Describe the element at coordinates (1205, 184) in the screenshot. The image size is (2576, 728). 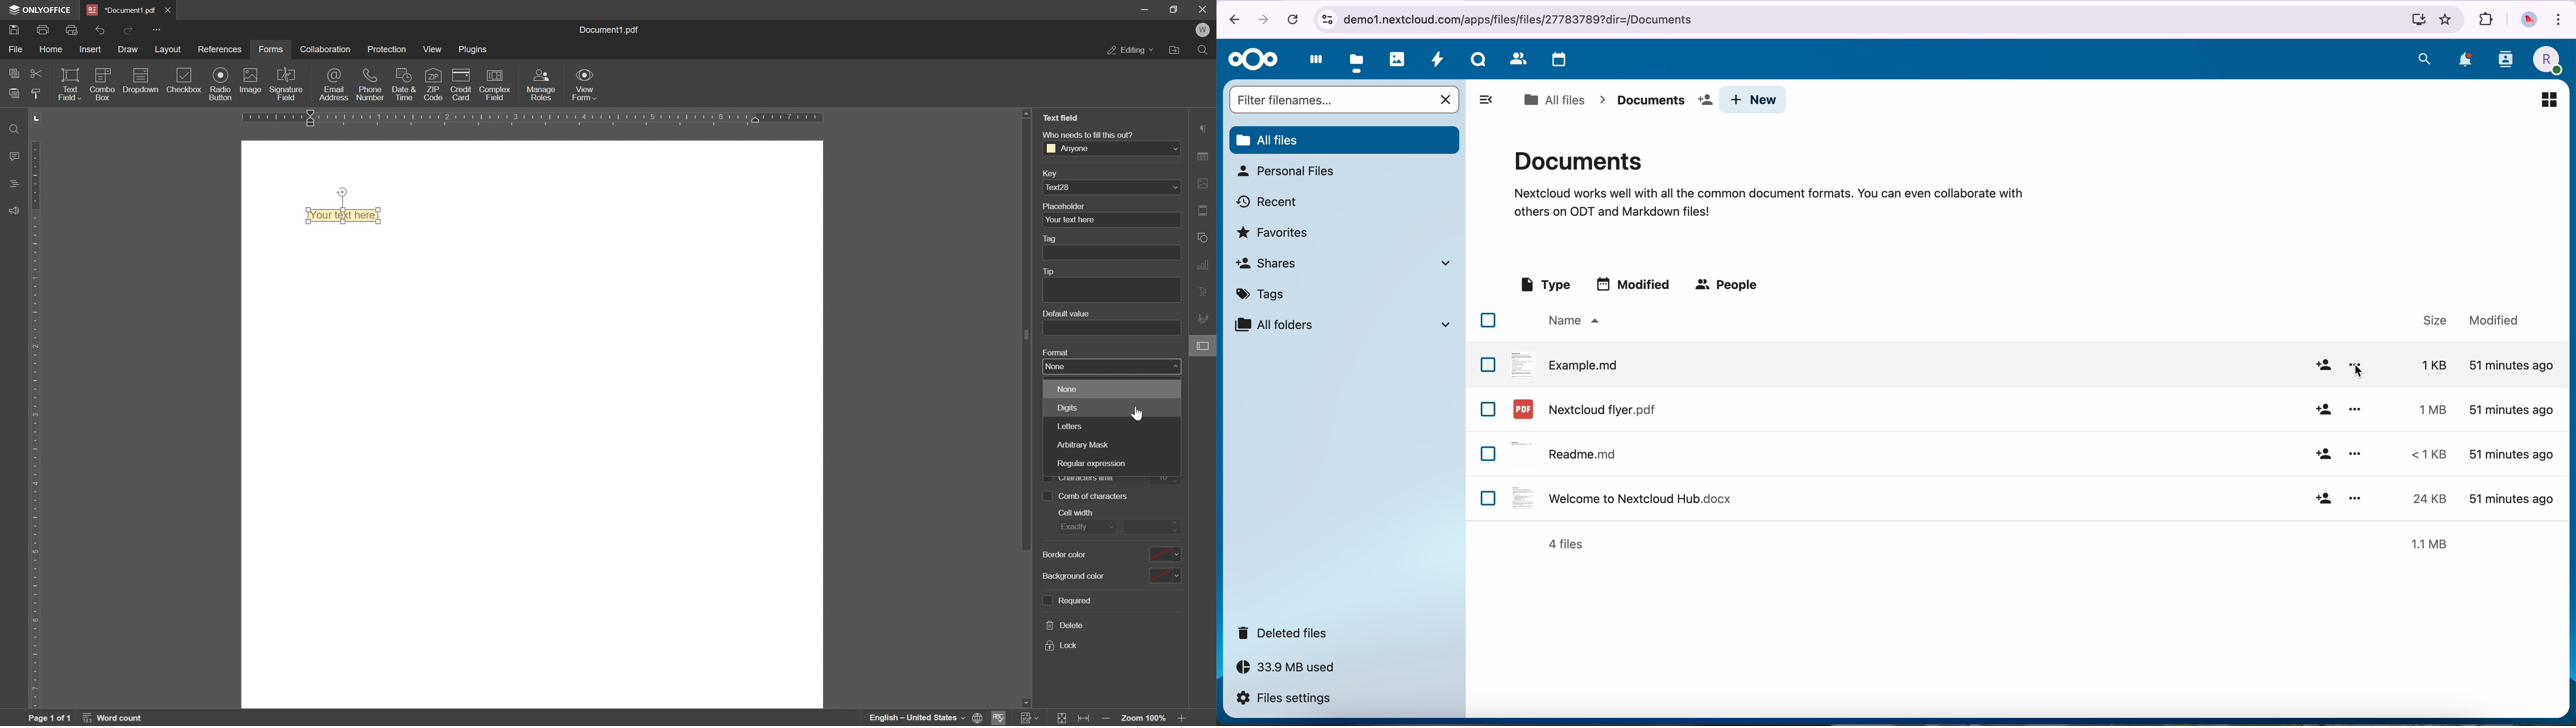
I see `image settings` at that location.